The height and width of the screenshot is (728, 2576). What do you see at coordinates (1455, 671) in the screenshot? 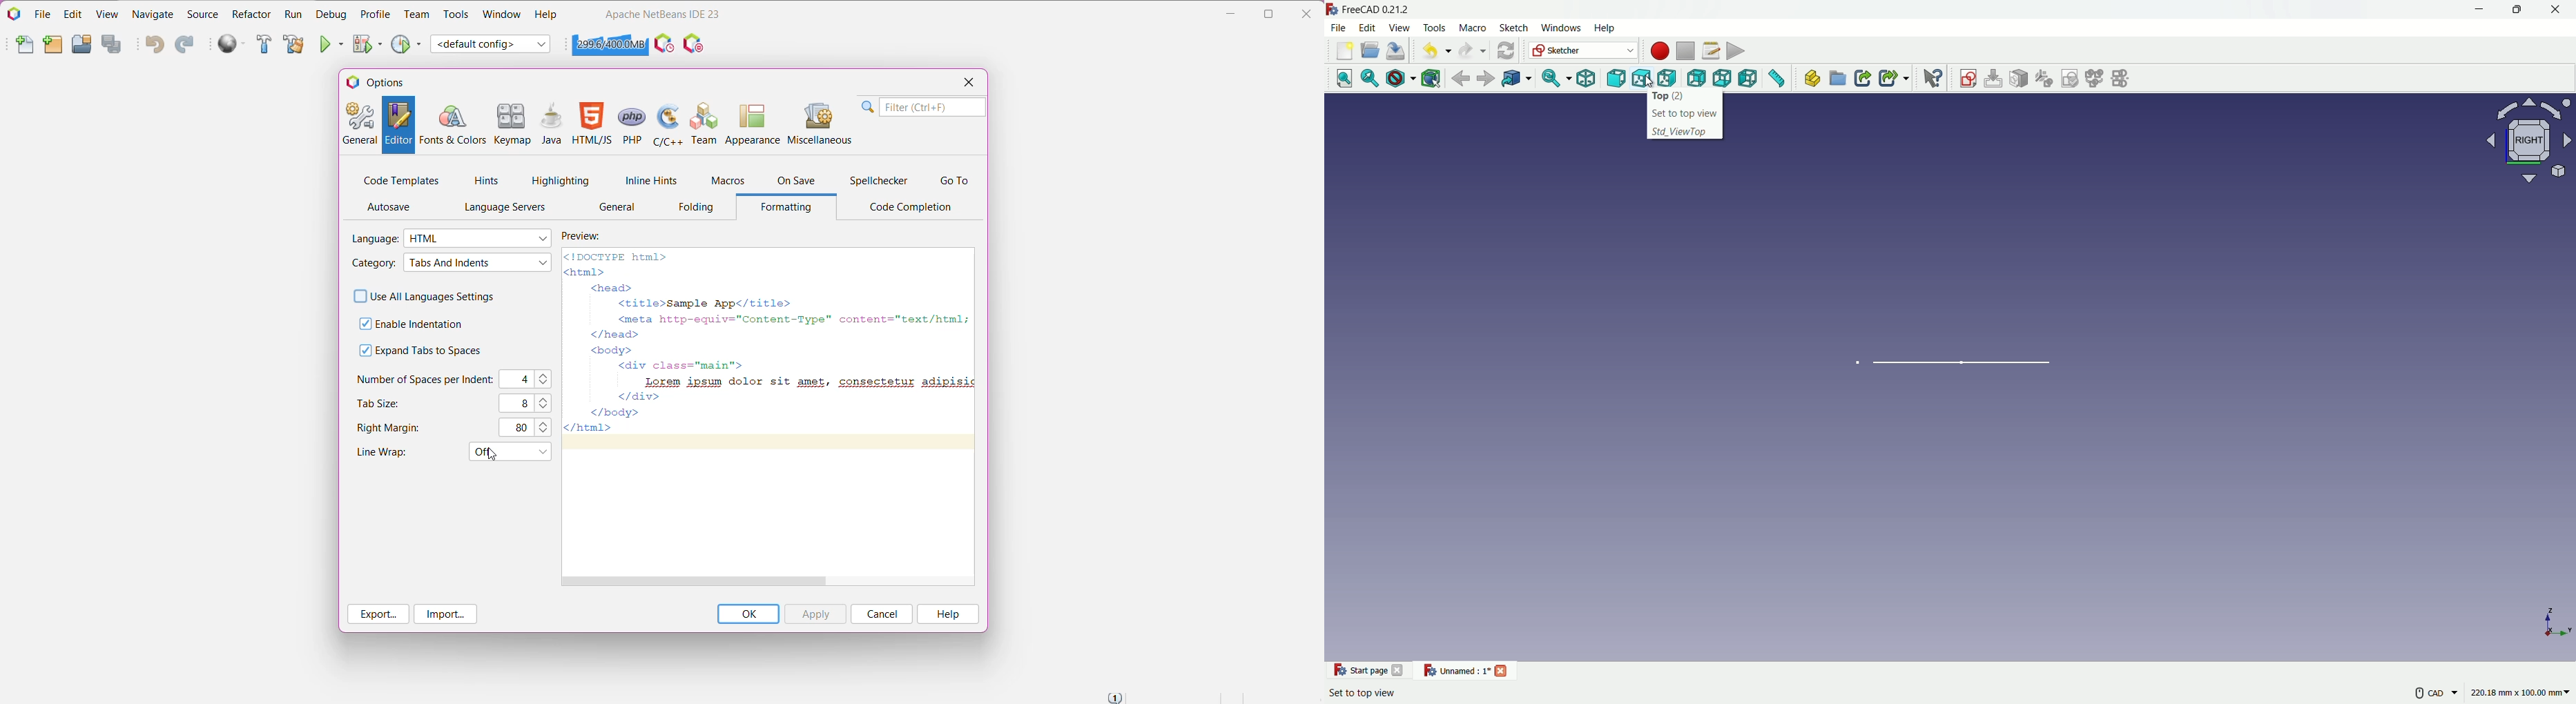
I see `file name` at bounding box center [1455, 671].